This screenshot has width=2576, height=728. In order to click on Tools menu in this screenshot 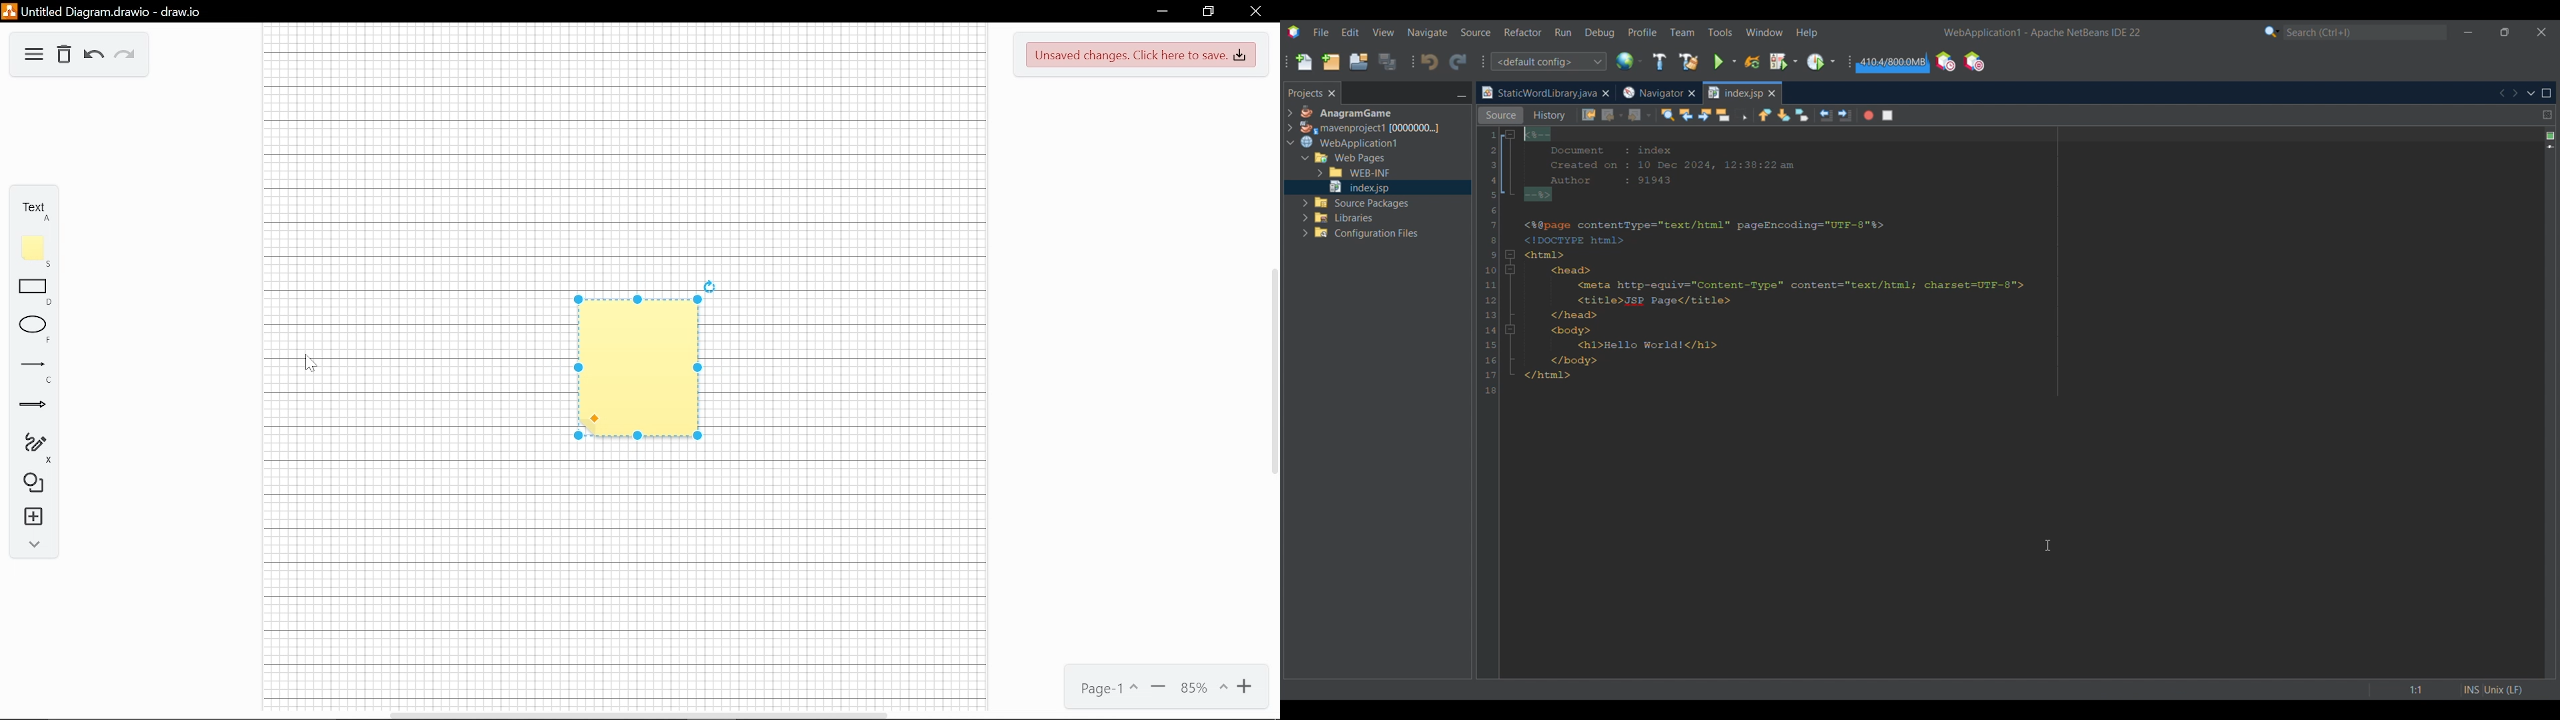, I will do `click(1719, 32)`.